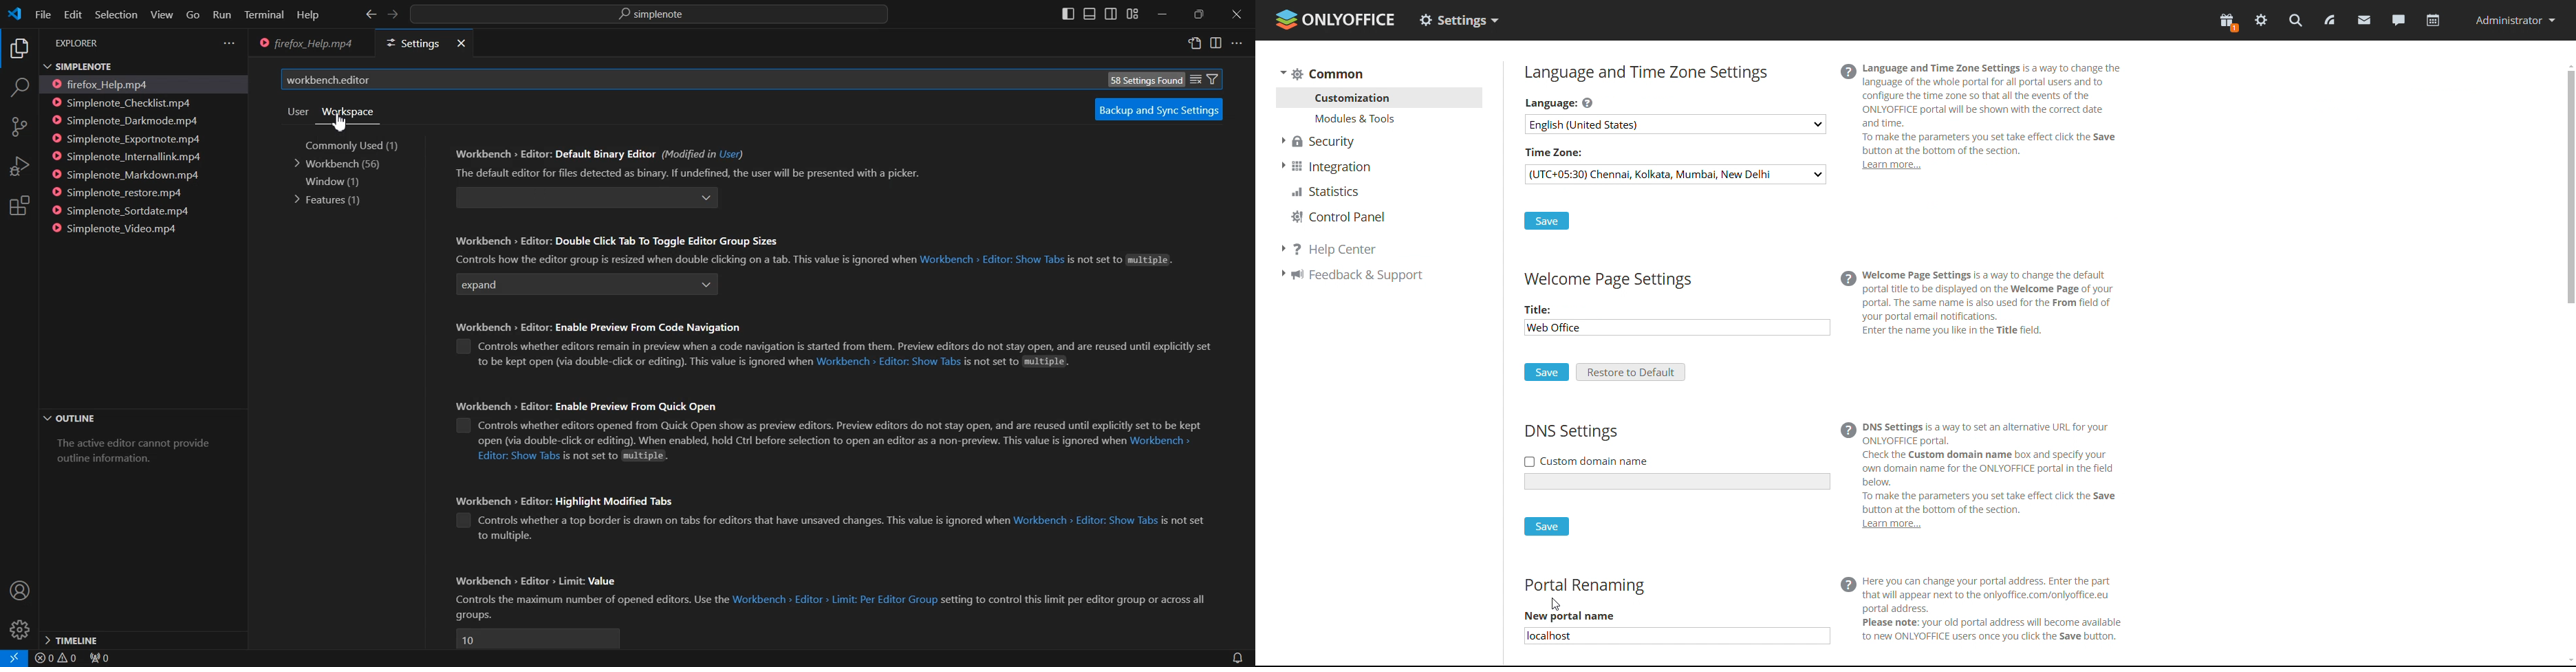  I want to click on modules and tools, so click(1381, 118).